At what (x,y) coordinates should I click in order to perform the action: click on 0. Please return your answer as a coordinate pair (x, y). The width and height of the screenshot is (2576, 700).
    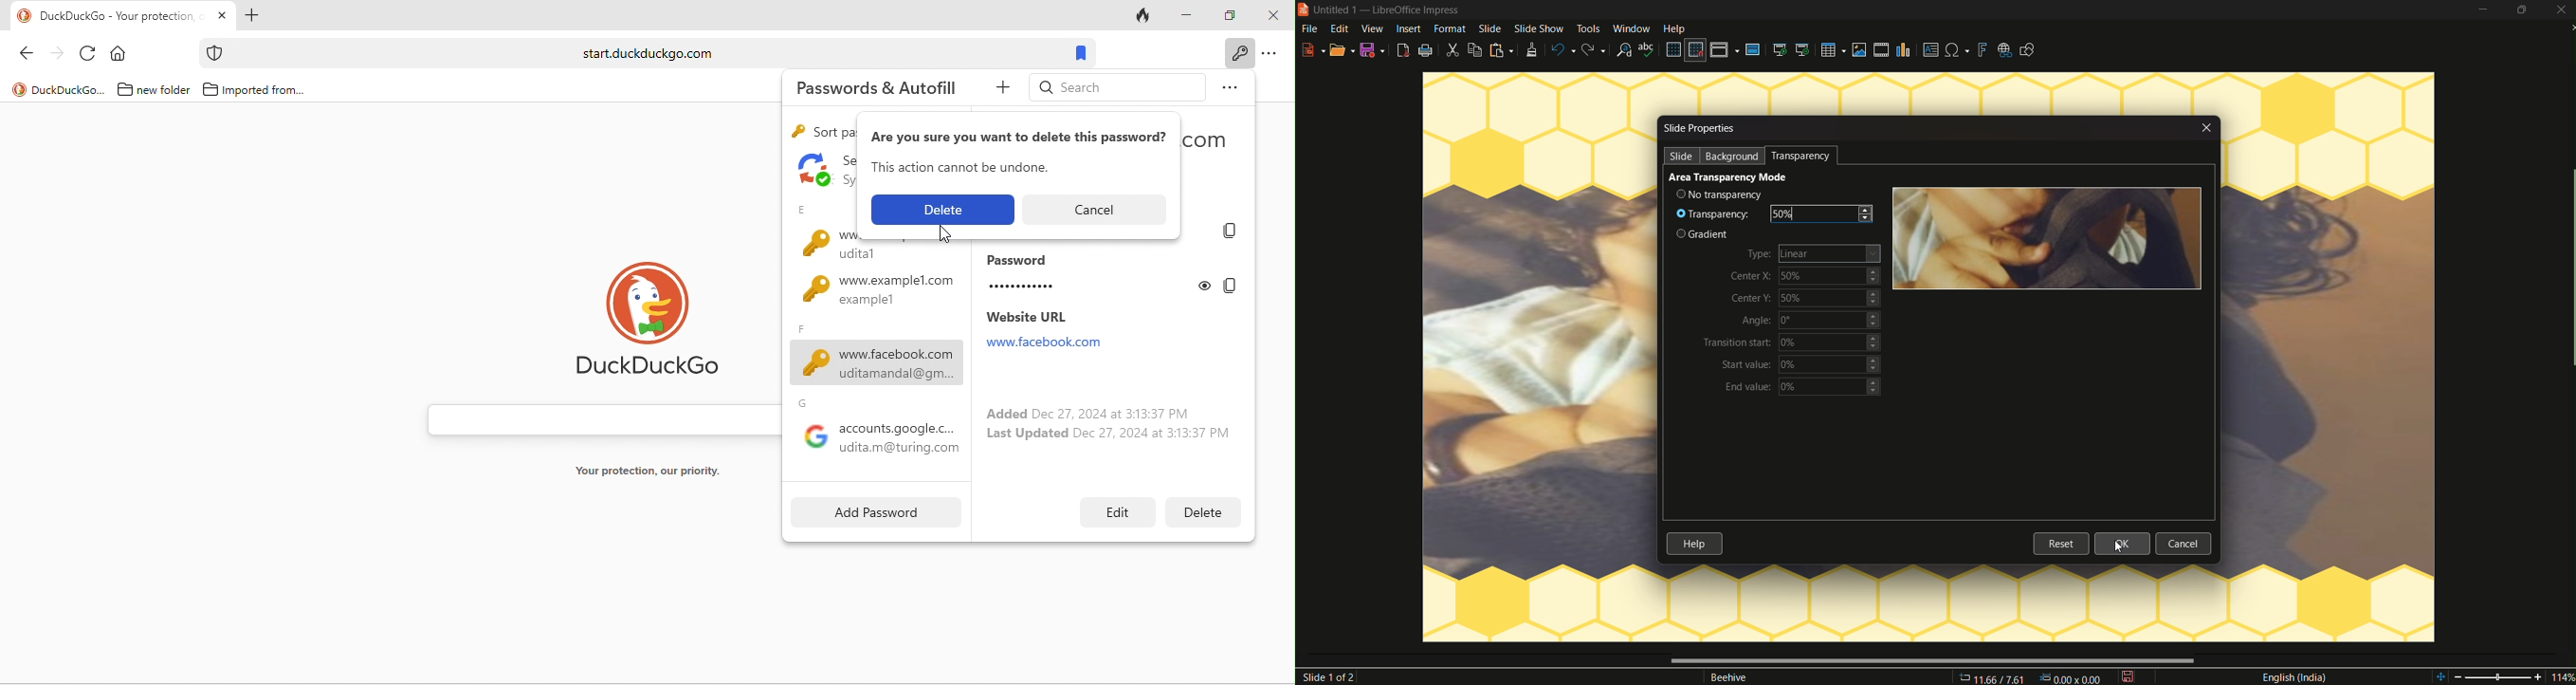
    Looking at the image, I should click on (1831, 320).